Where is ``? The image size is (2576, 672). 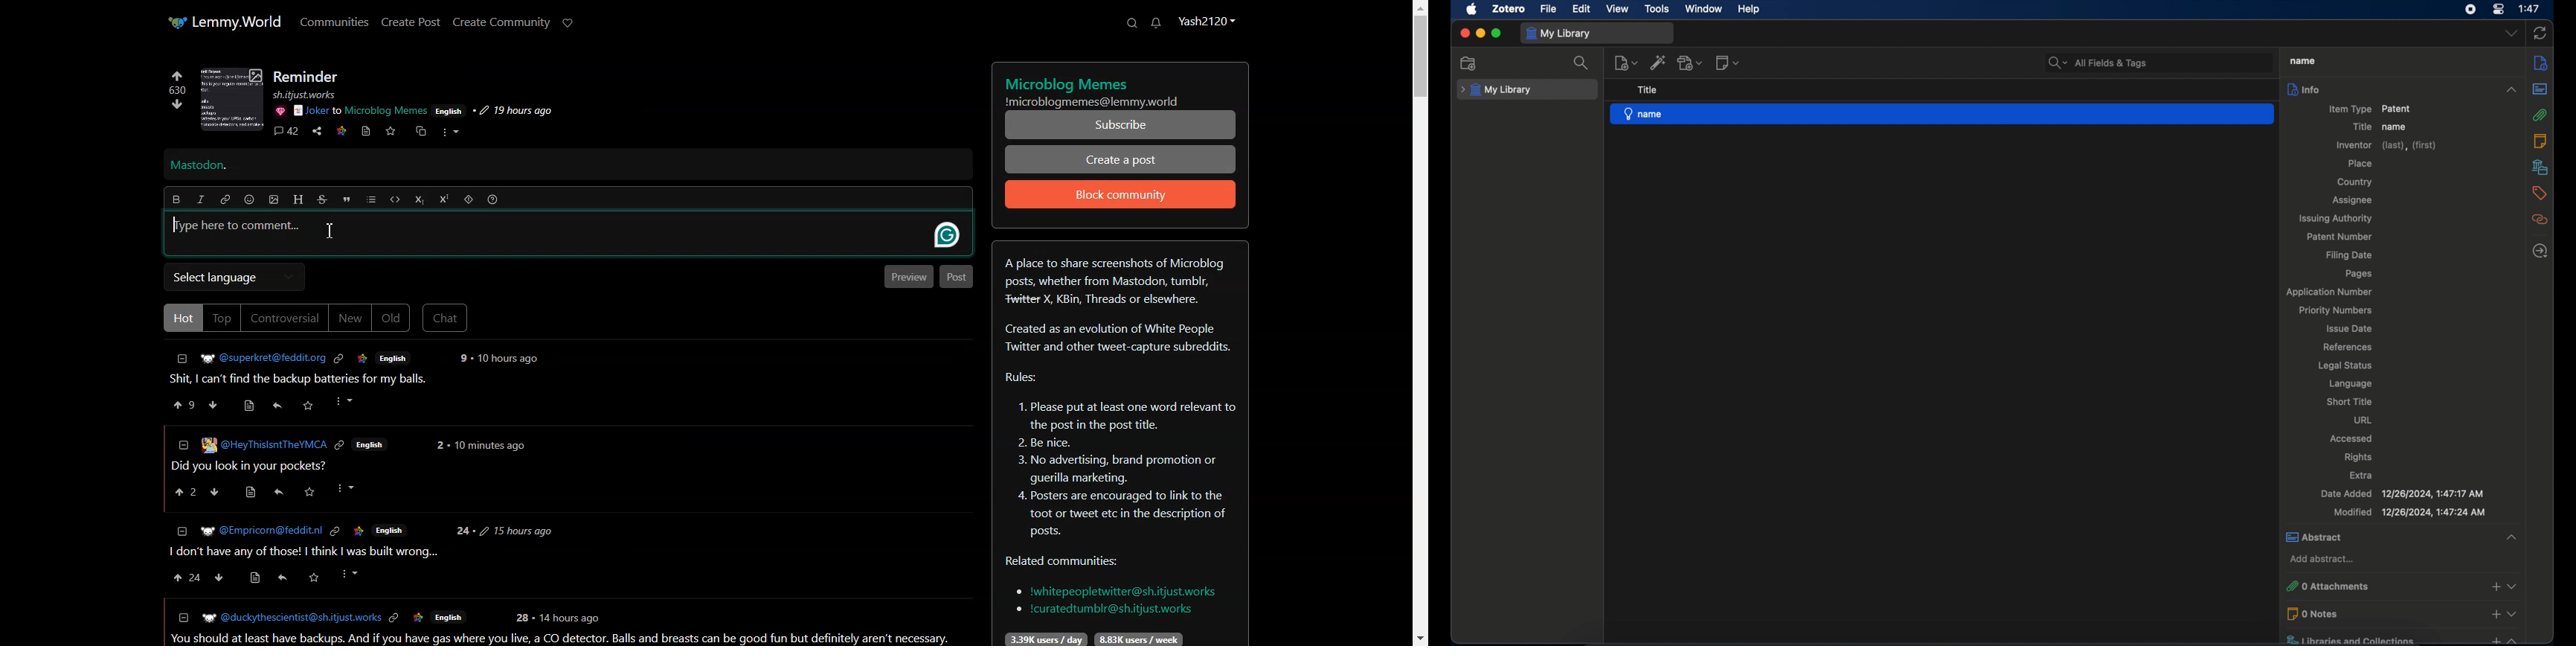  is located at coordinates (260, 531).